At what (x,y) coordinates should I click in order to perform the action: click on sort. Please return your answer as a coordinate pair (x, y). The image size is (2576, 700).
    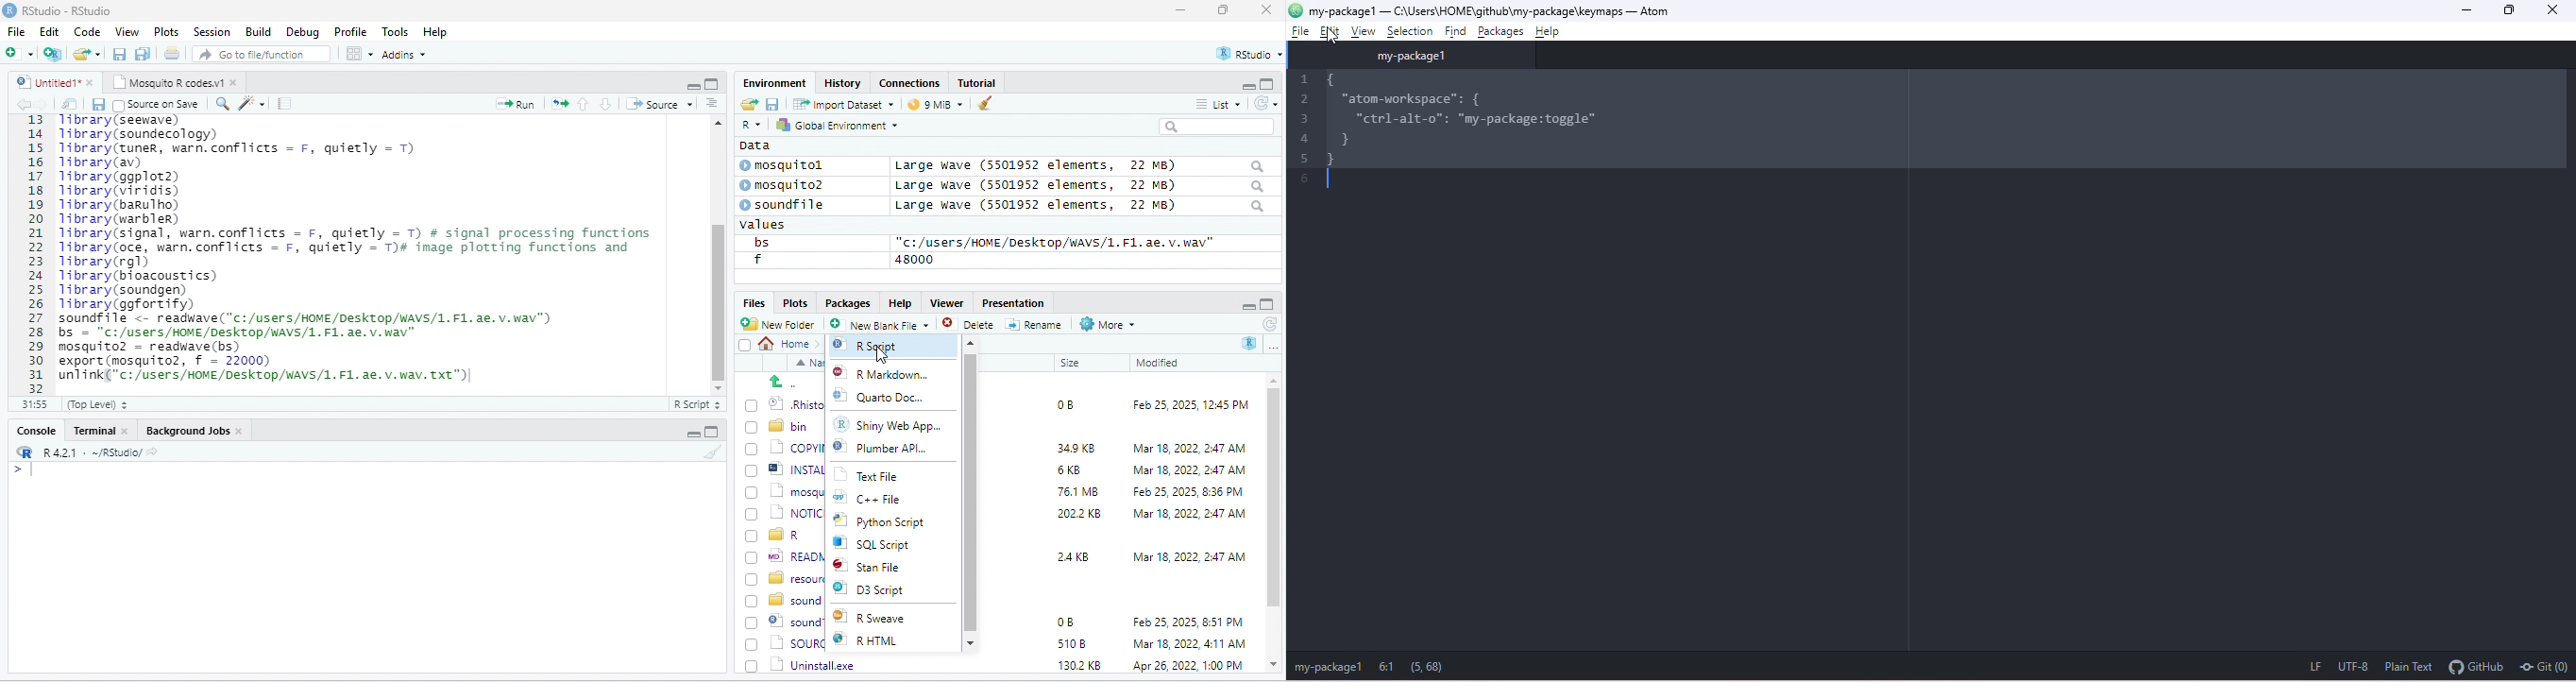
    Looking at the image, I should click on (711, 102).